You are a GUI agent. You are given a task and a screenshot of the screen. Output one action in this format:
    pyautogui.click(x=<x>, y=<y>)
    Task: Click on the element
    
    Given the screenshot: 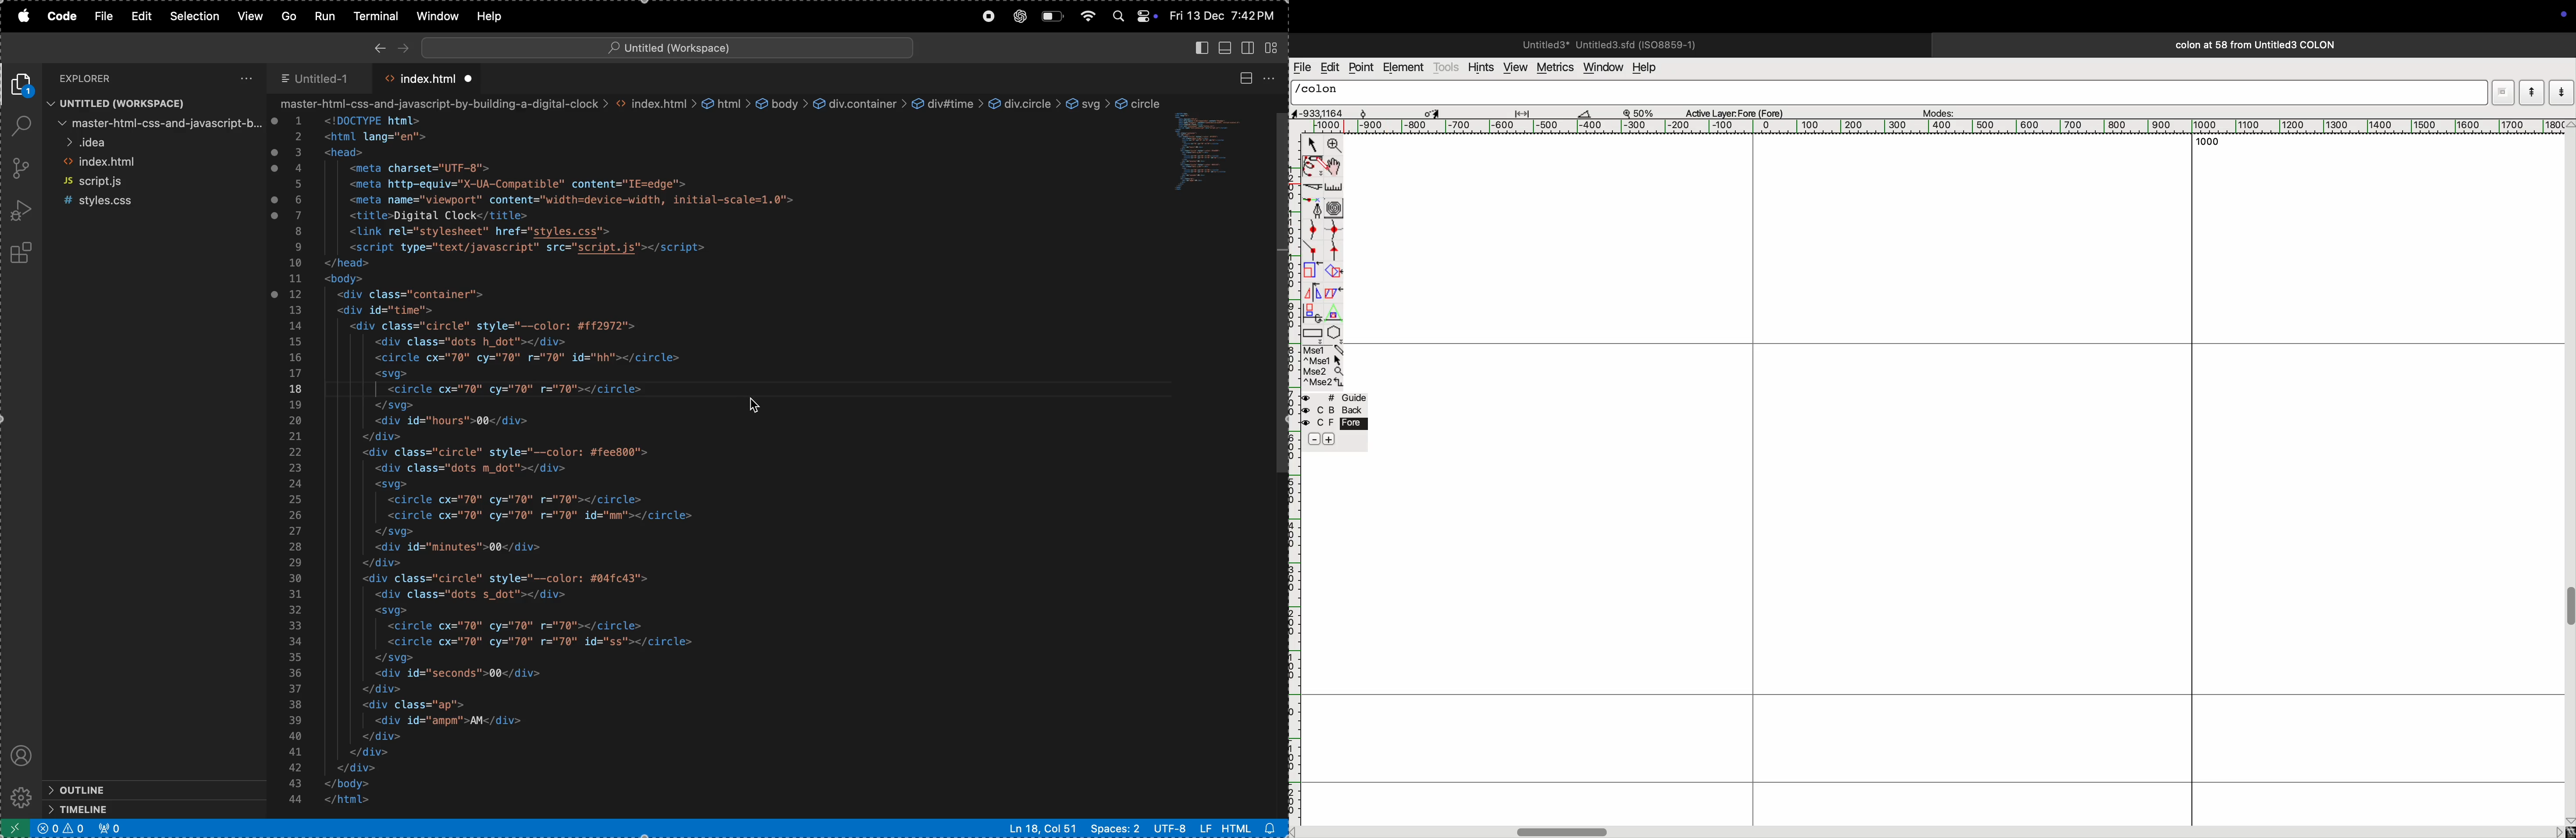 What is the action you would take?
    pyautogui.click(x=1403, y=68)
    